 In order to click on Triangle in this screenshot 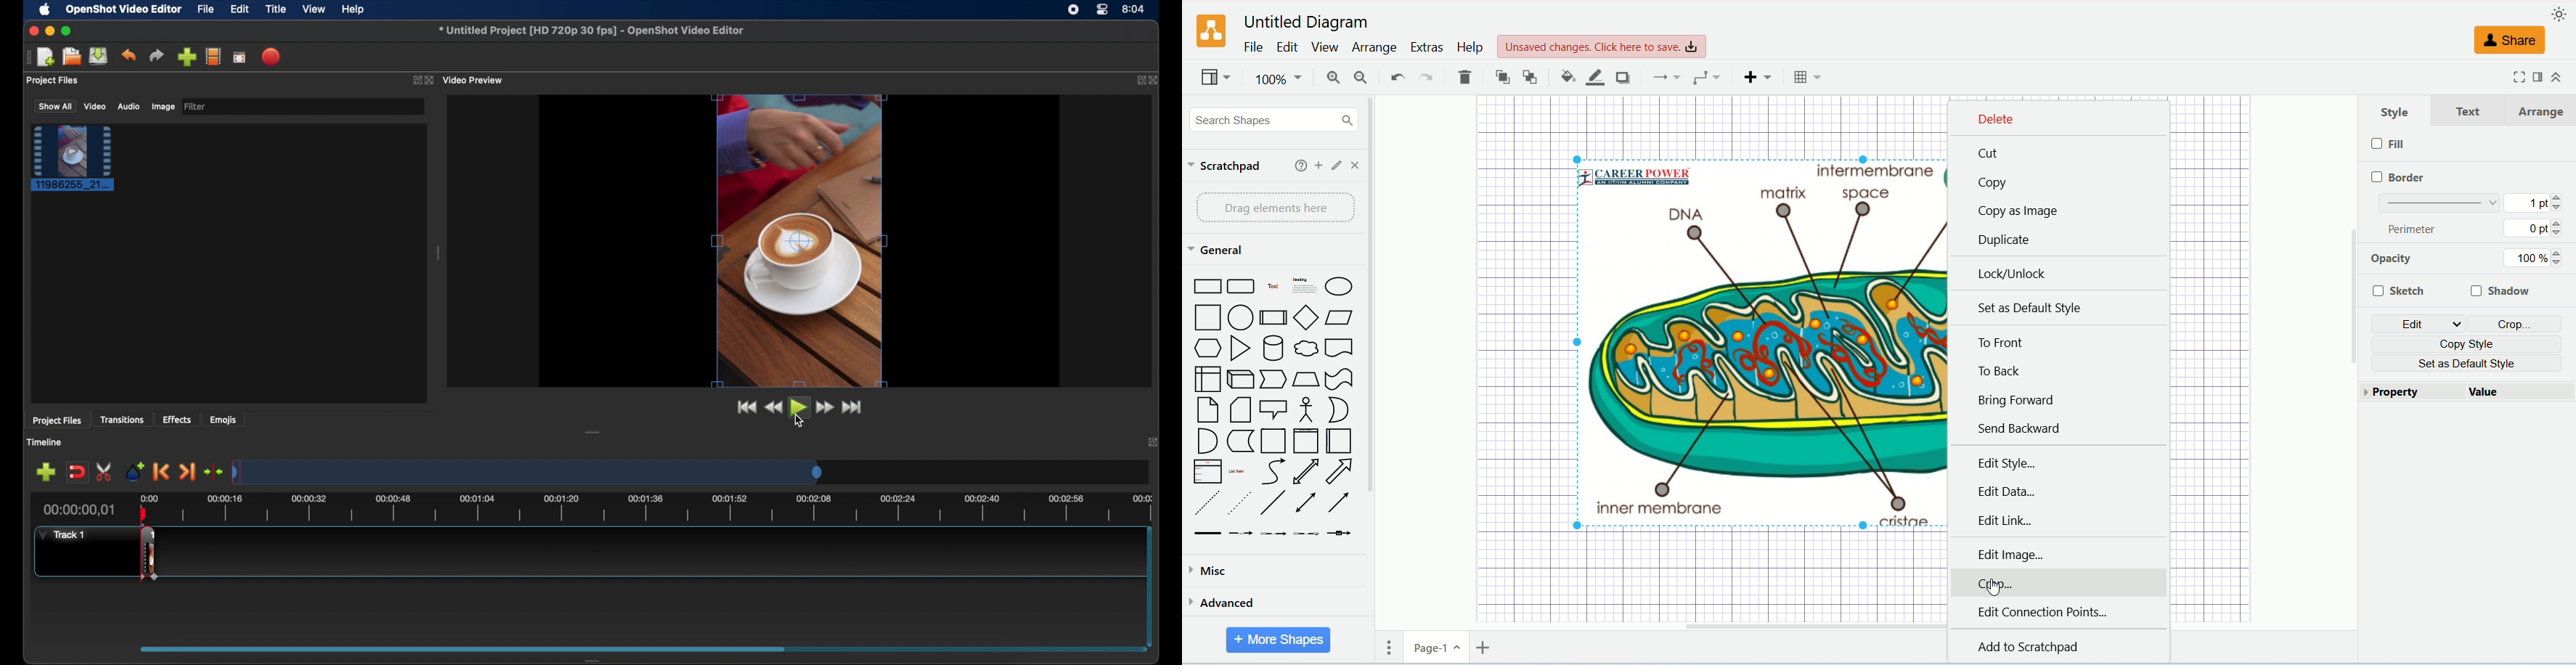, I will do `click(1240, 350)`.